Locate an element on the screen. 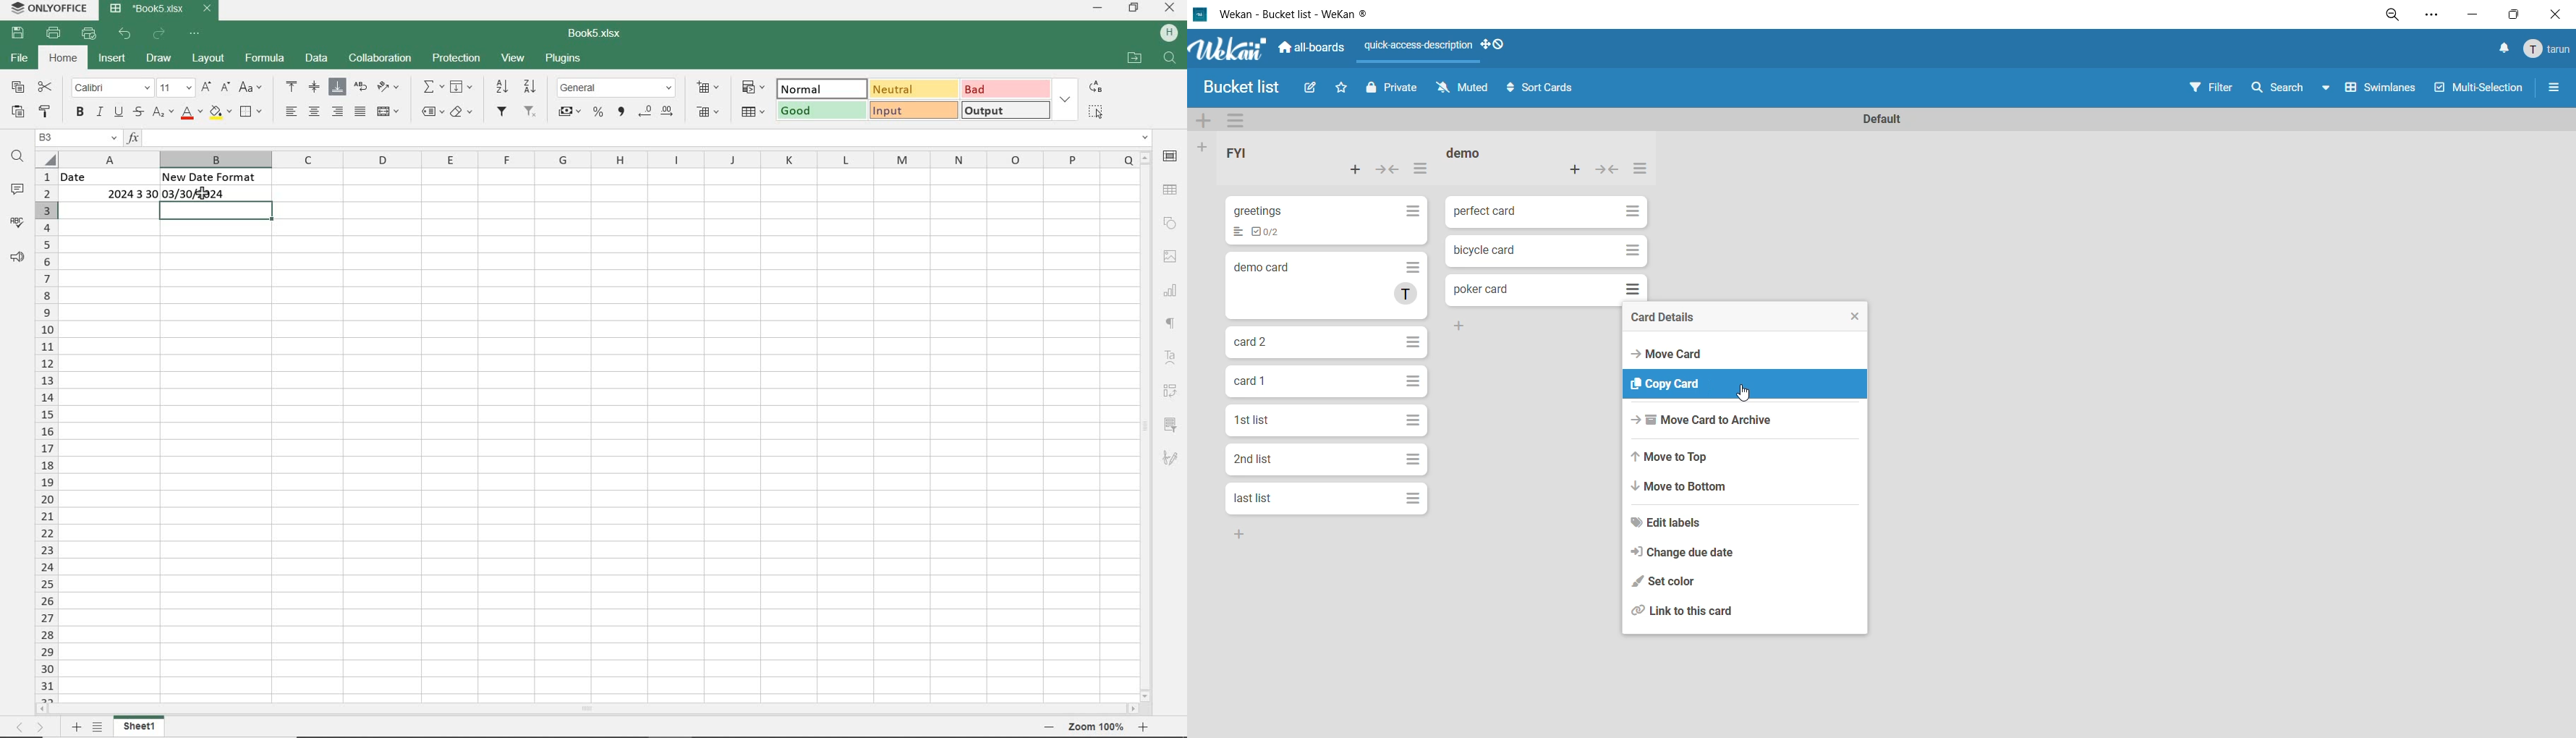 This screenshot has height=756, width=2576. link to this card is located at coordinates (1689, 611).